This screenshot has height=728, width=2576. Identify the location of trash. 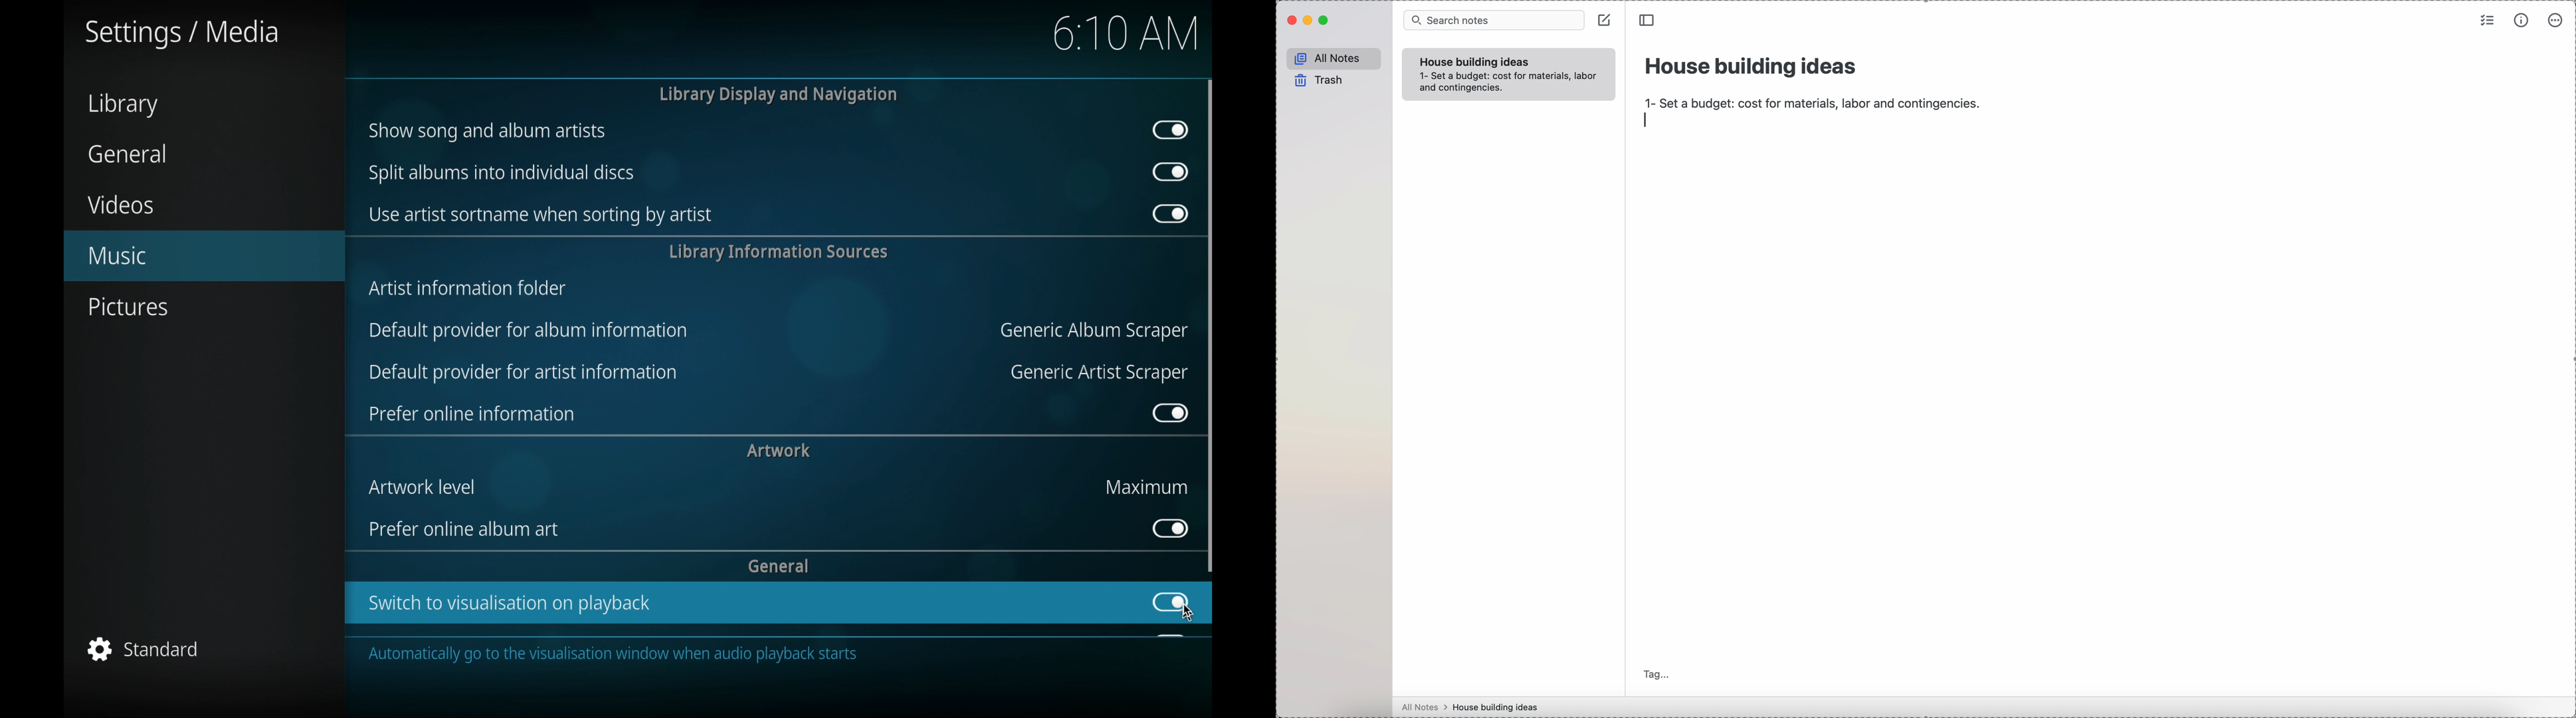
(1317, 81).